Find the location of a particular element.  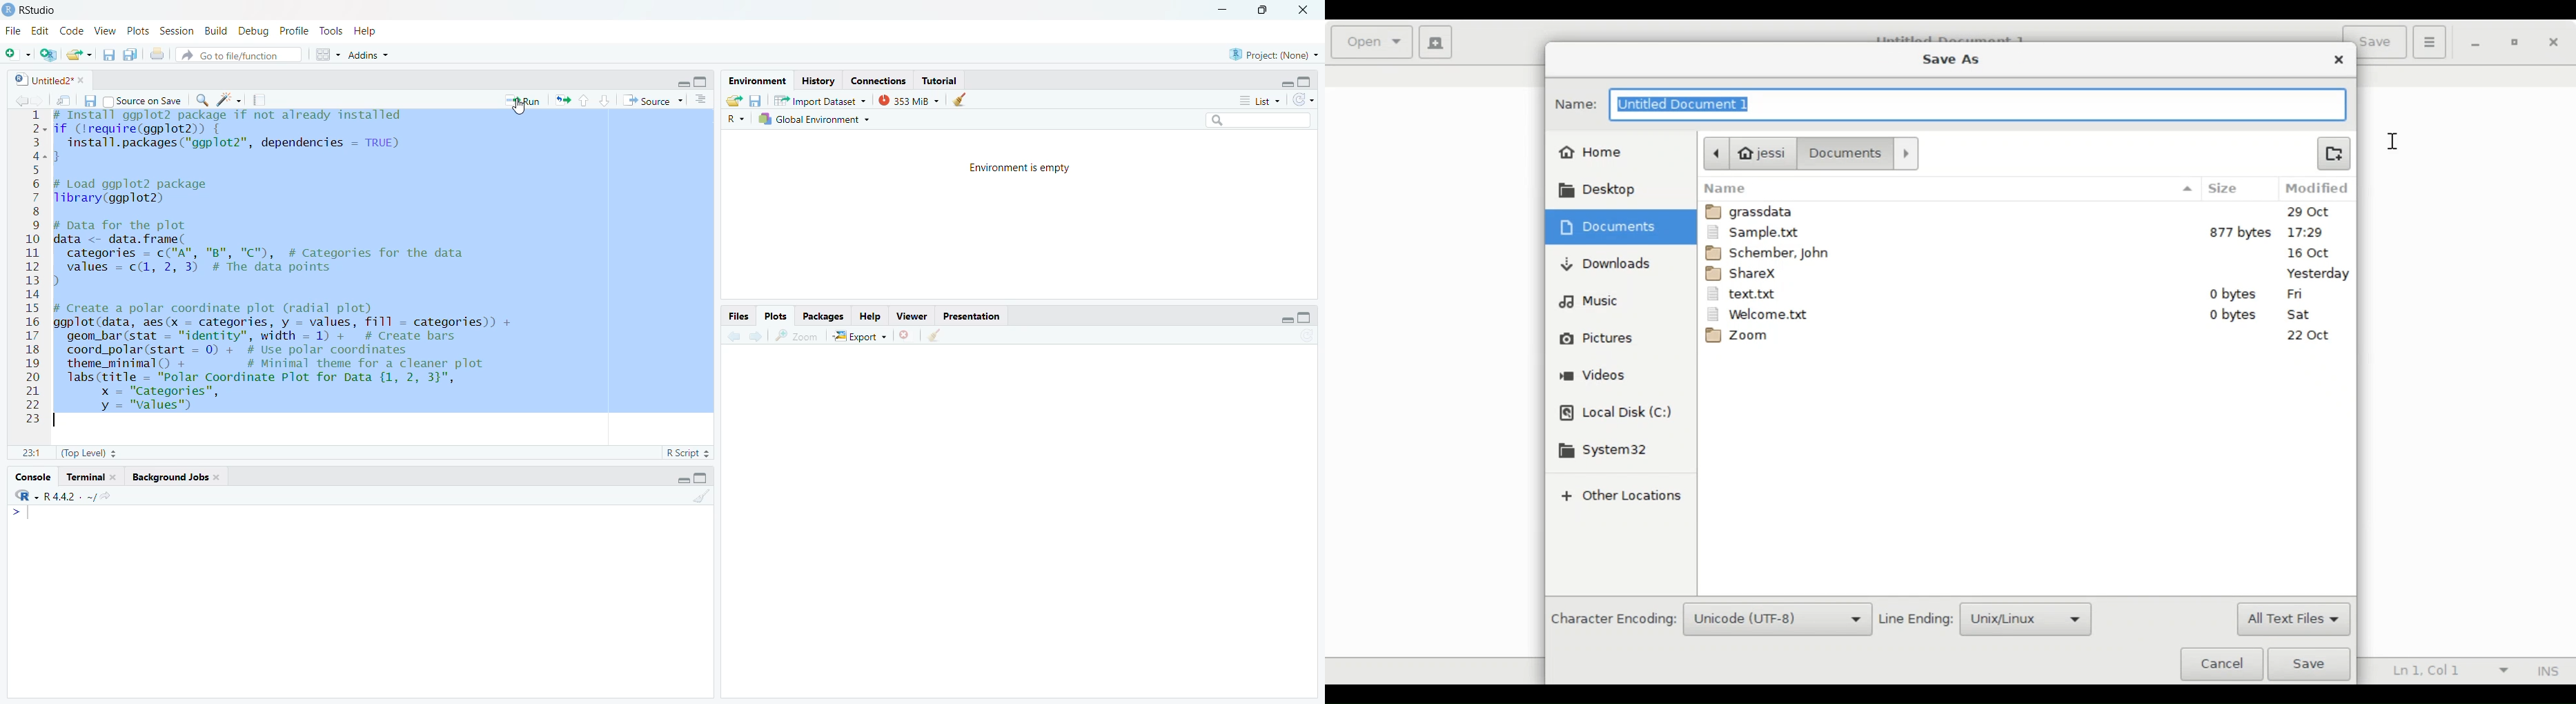

re run the previous code is located at coordinates (562, 101).